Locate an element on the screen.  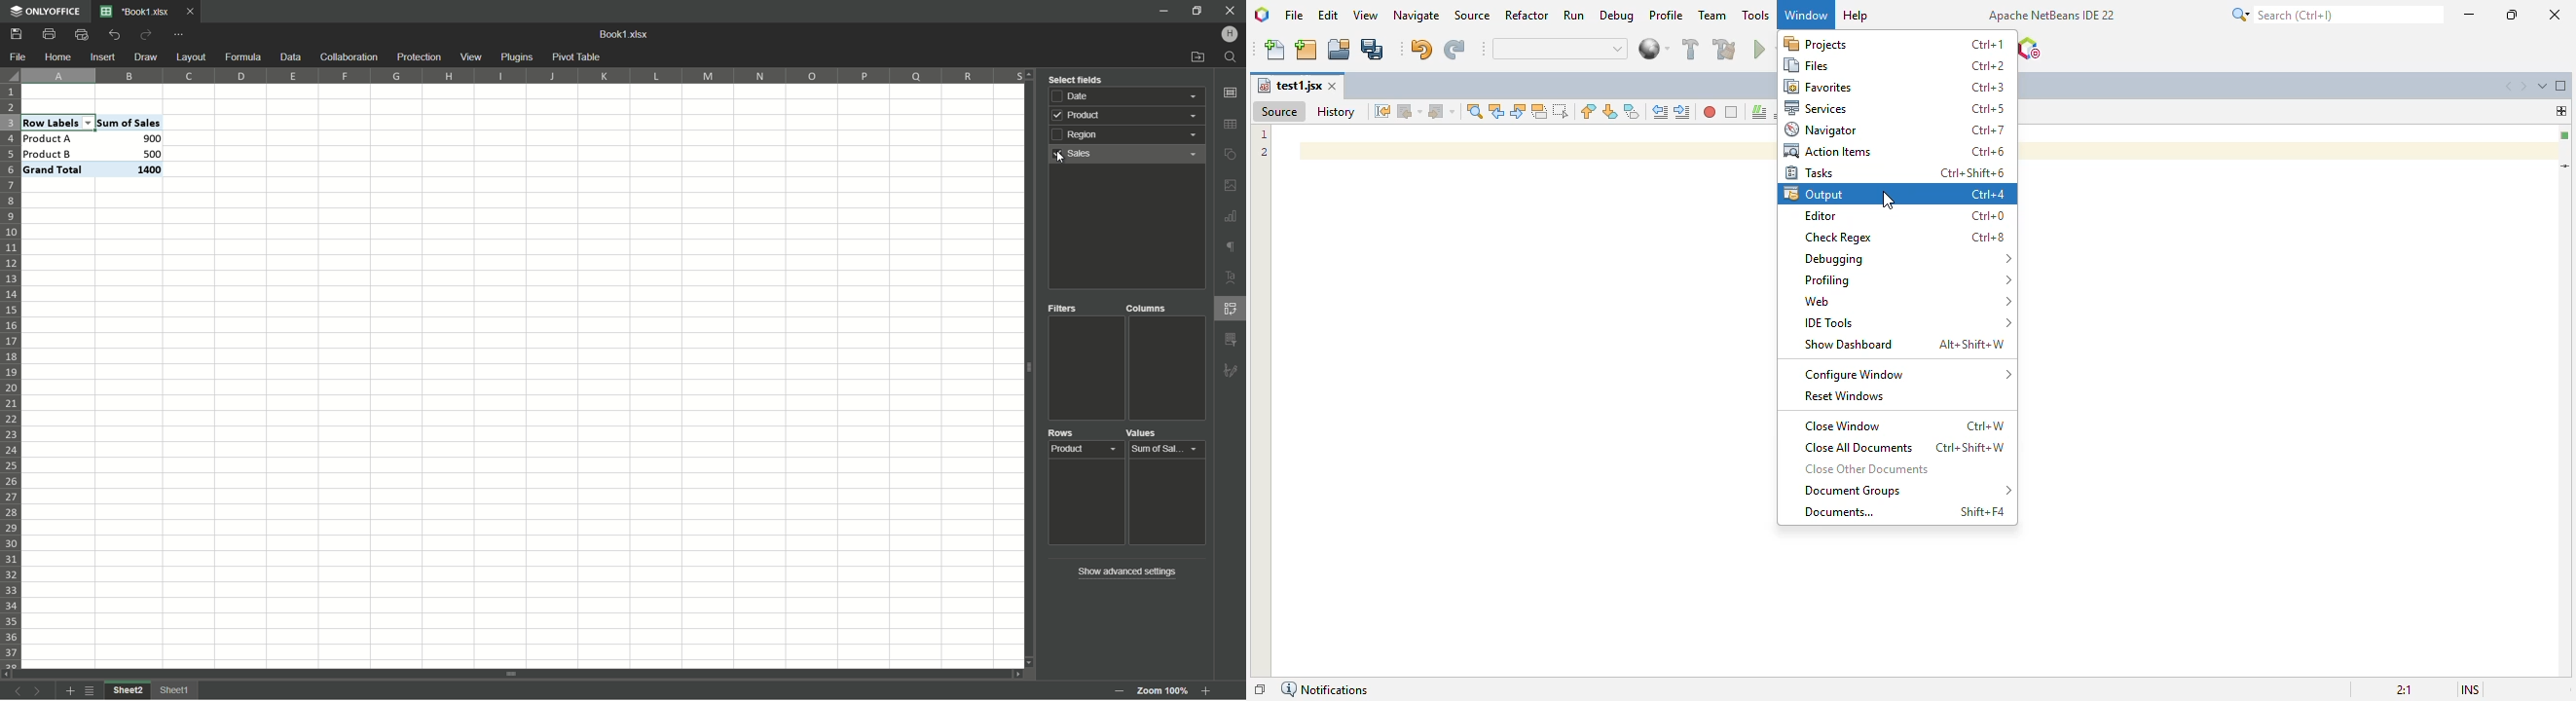
formatting is located at coordinates (1231, 369).